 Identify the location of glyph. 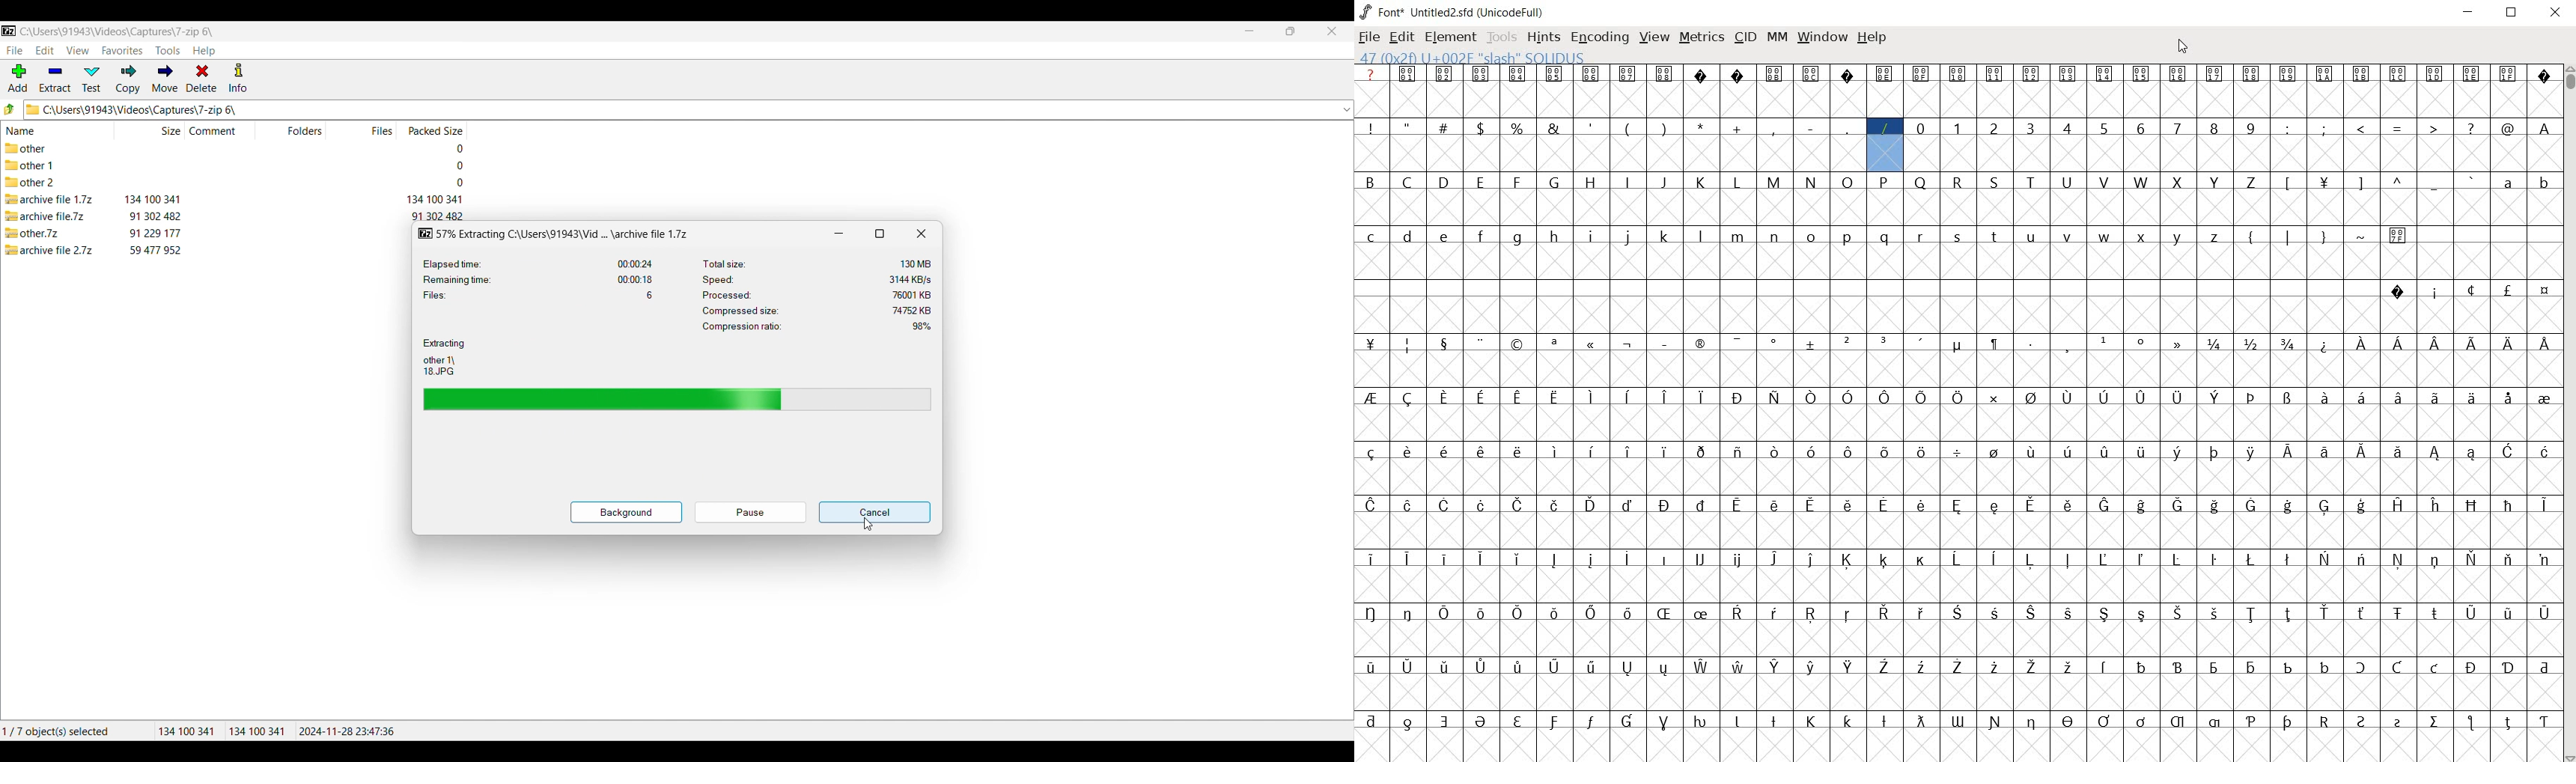
(1518, 451).